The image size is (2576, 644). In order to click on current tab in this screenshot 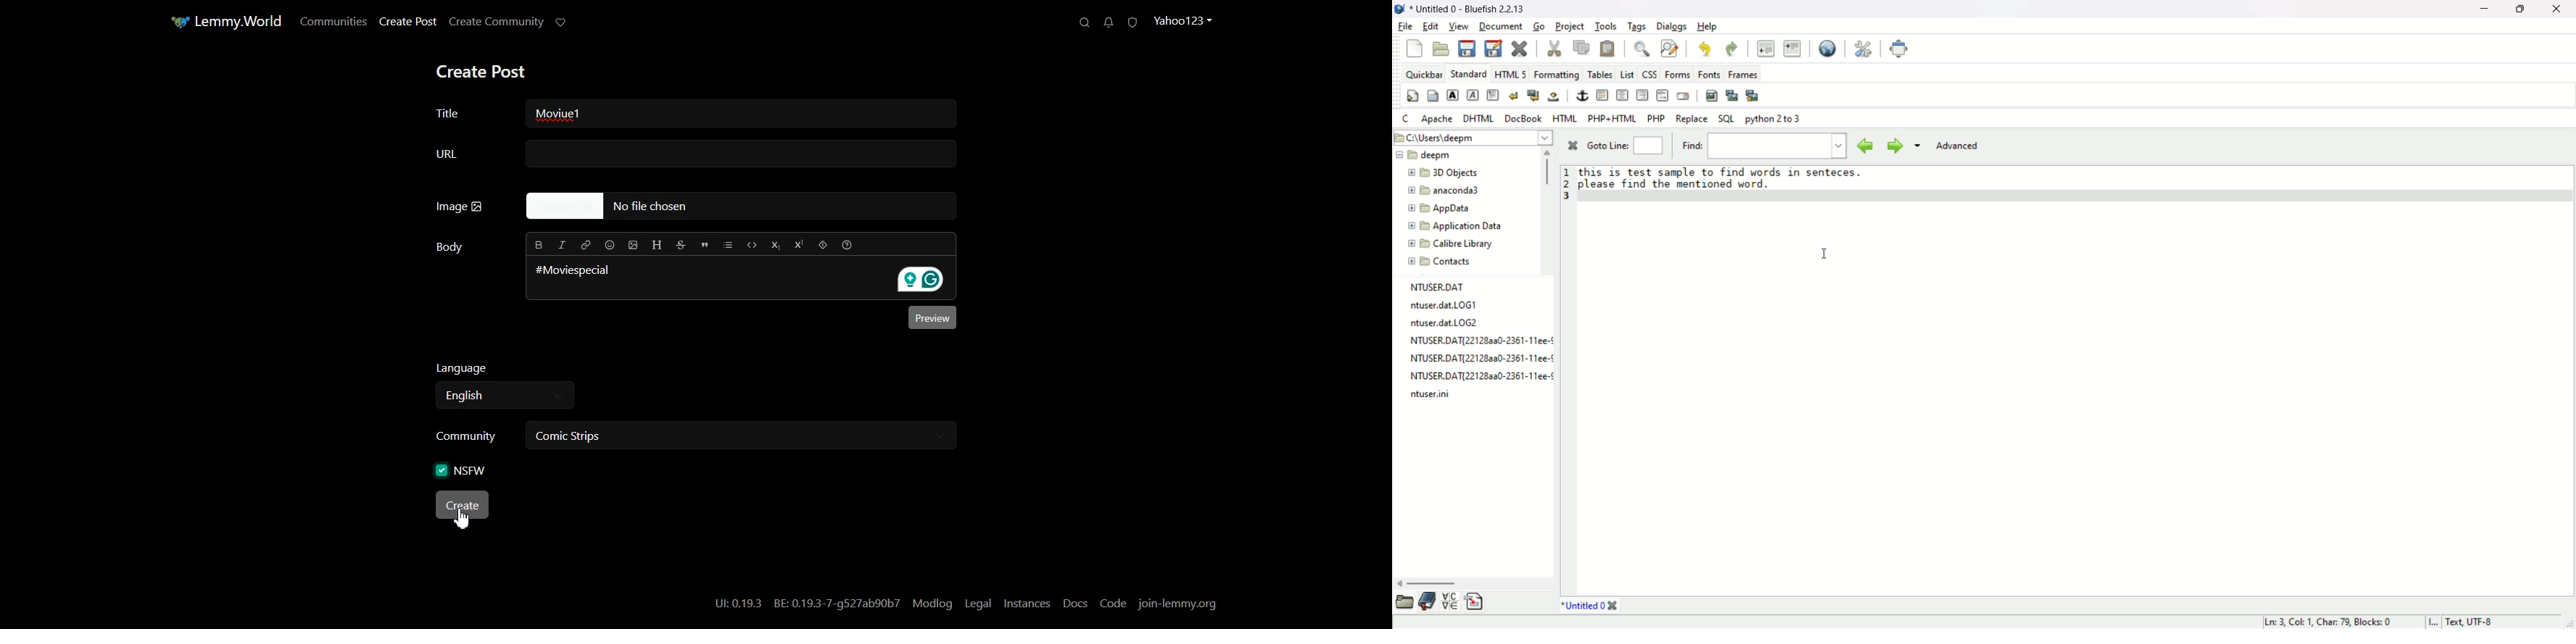, I will do `click(1580, 607)`.